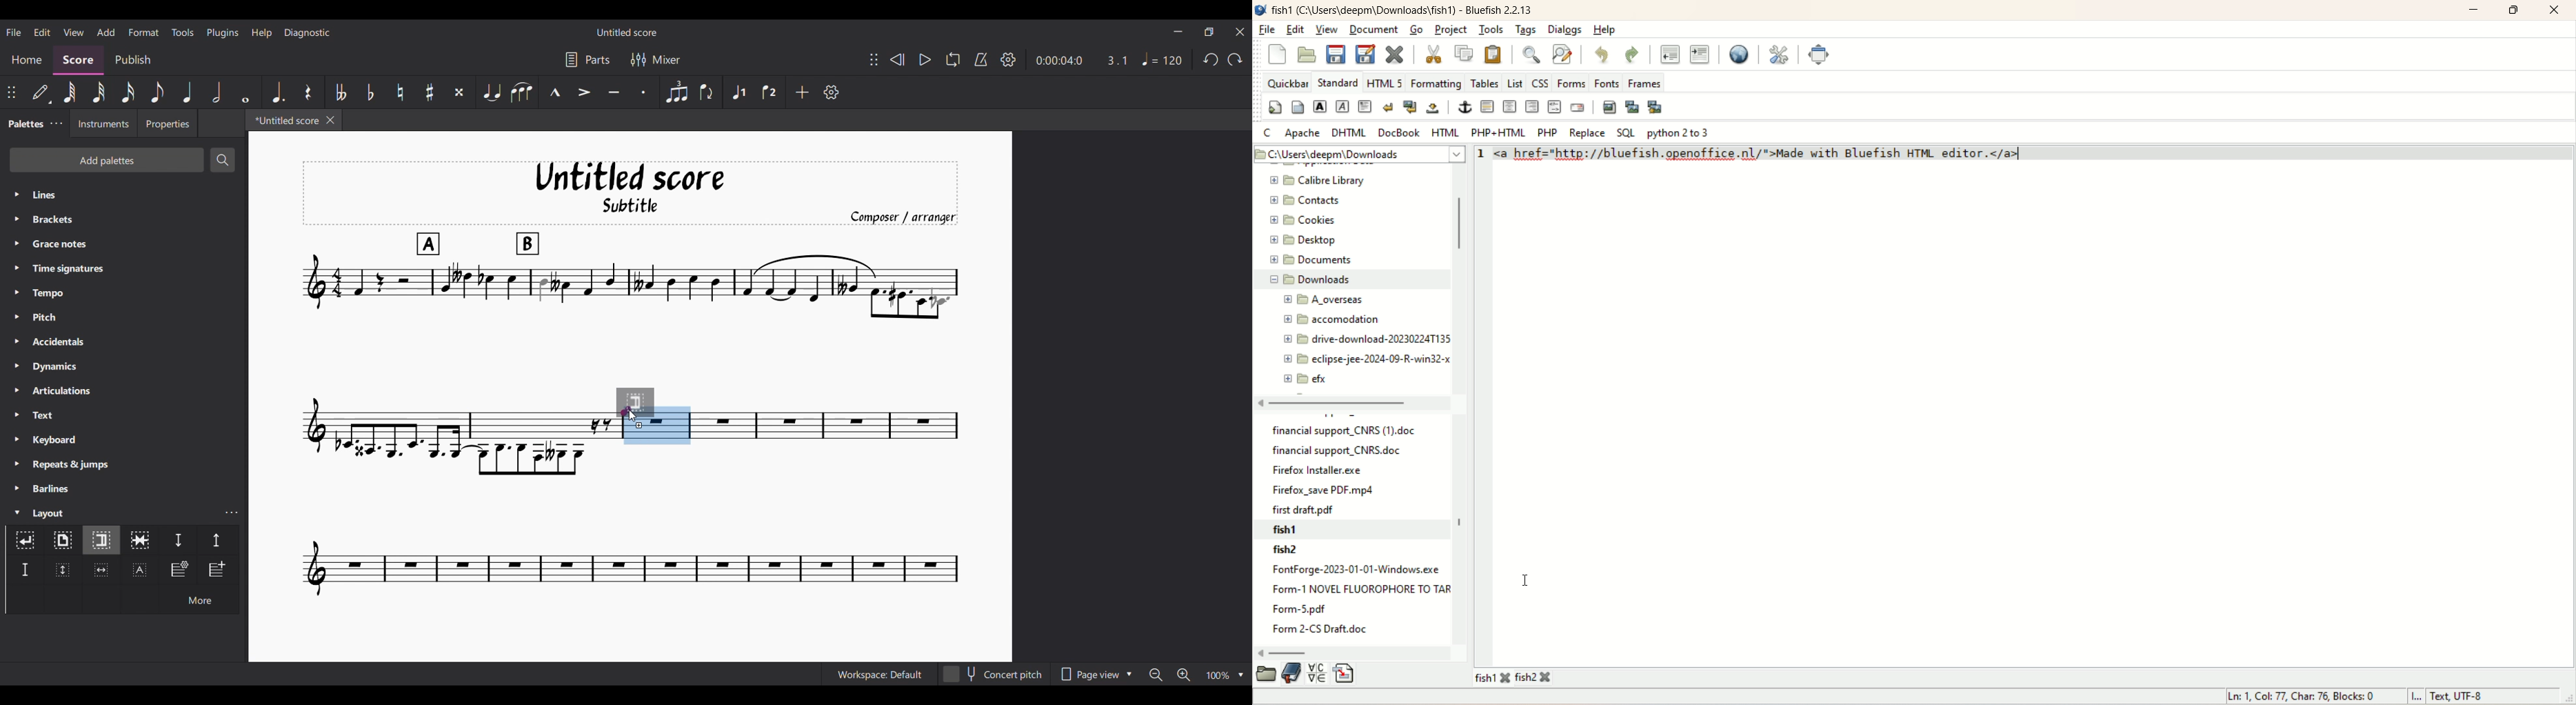 The width and height of the screenshot is (2576, 728). Describe the element at coordinates (247, 92) in the screenshot. I see `Whole note` at that location.